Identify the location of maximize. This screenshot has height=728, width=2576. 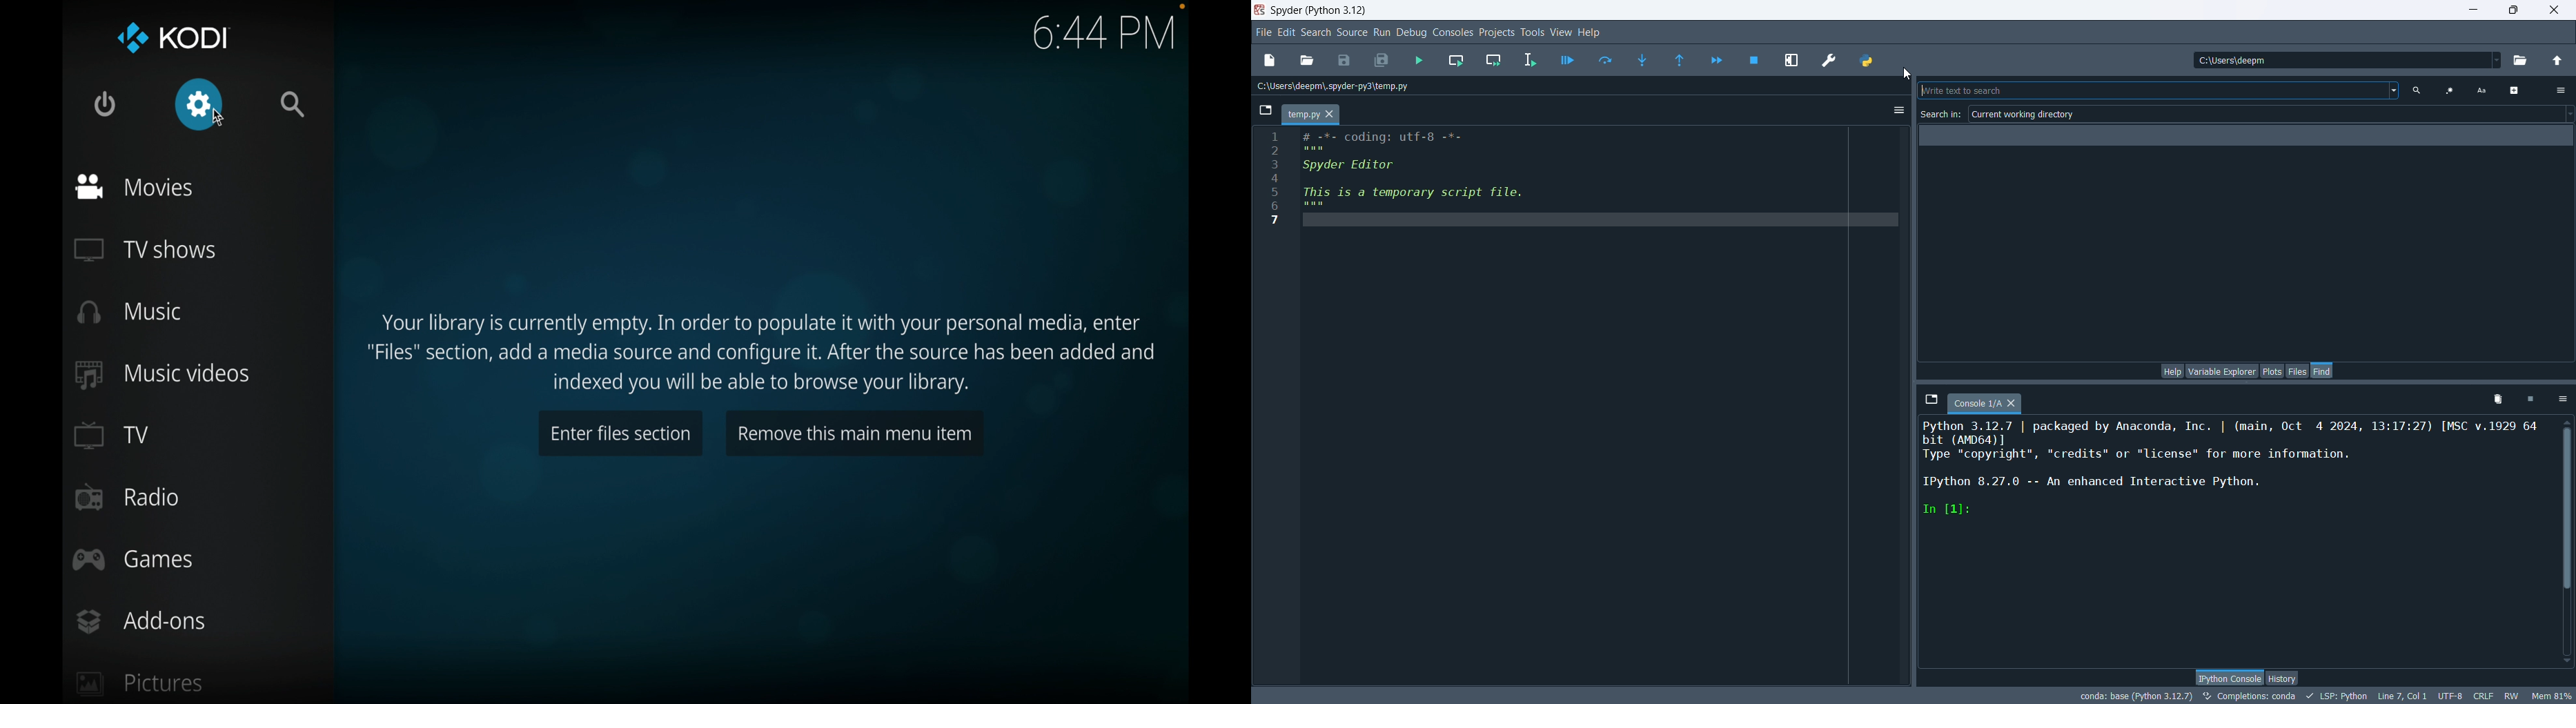
(2513, 10).